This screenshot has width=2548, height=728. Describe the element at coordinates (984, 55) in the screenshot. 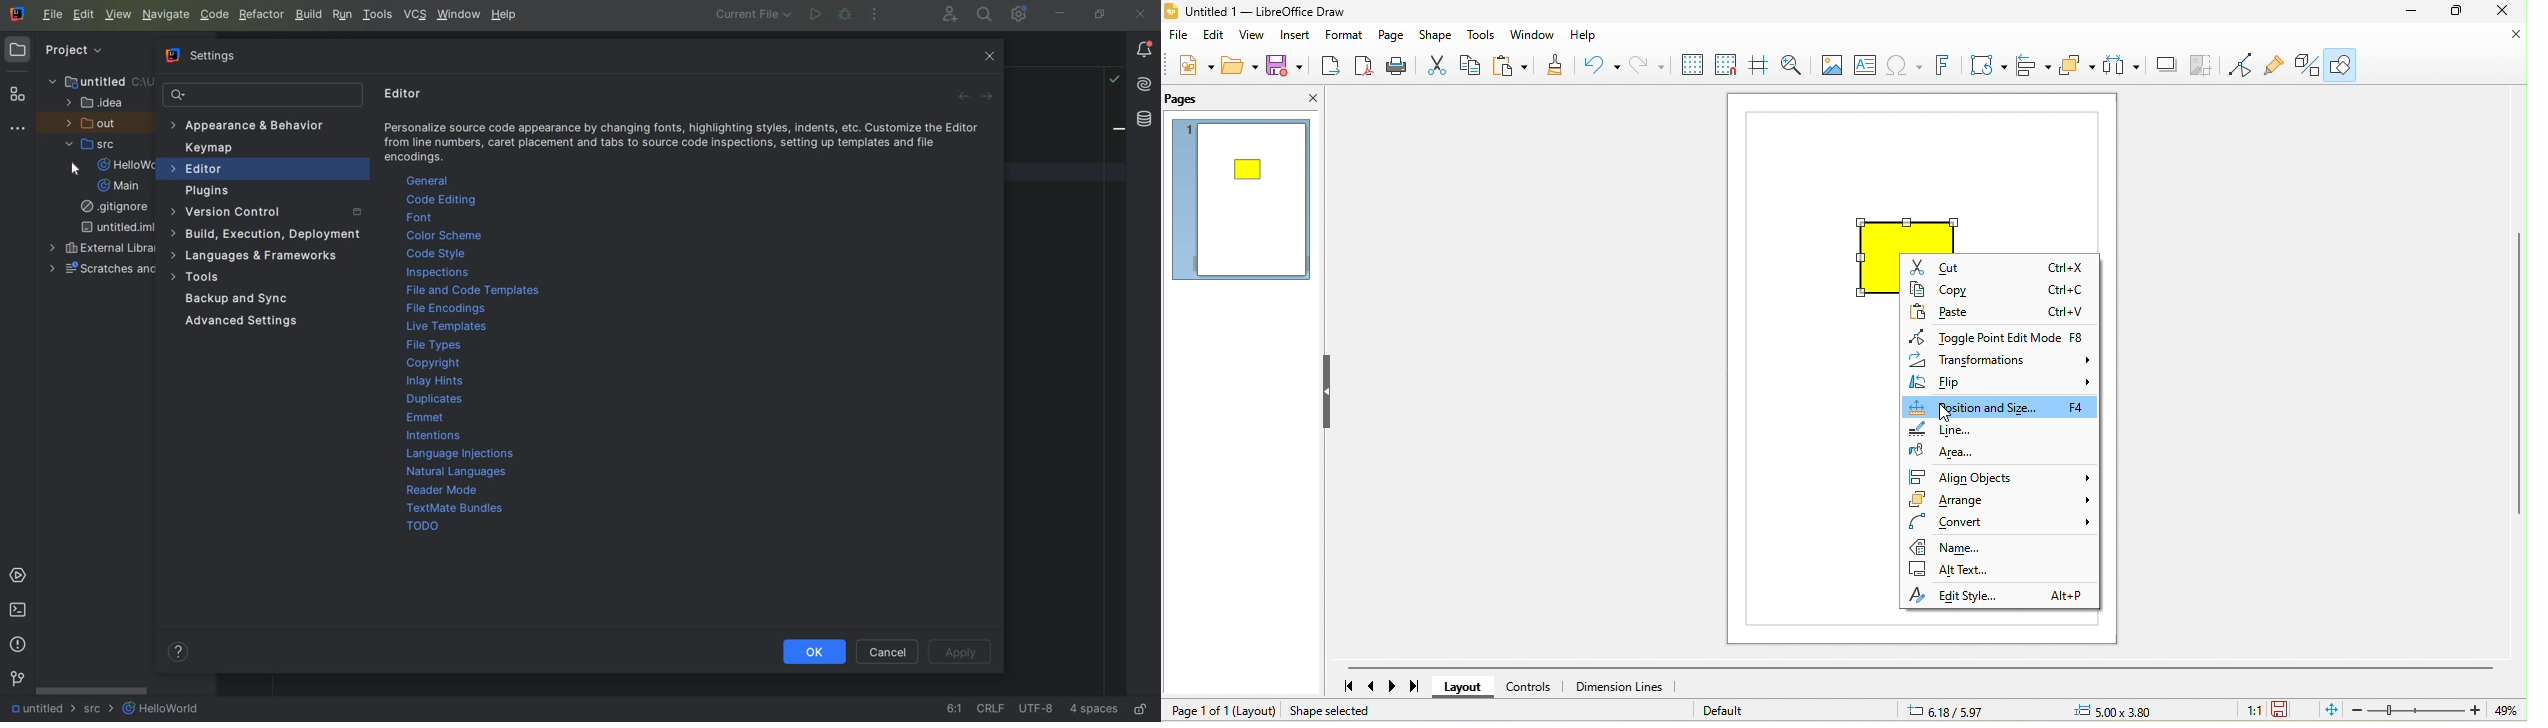

I see `close` at that location.